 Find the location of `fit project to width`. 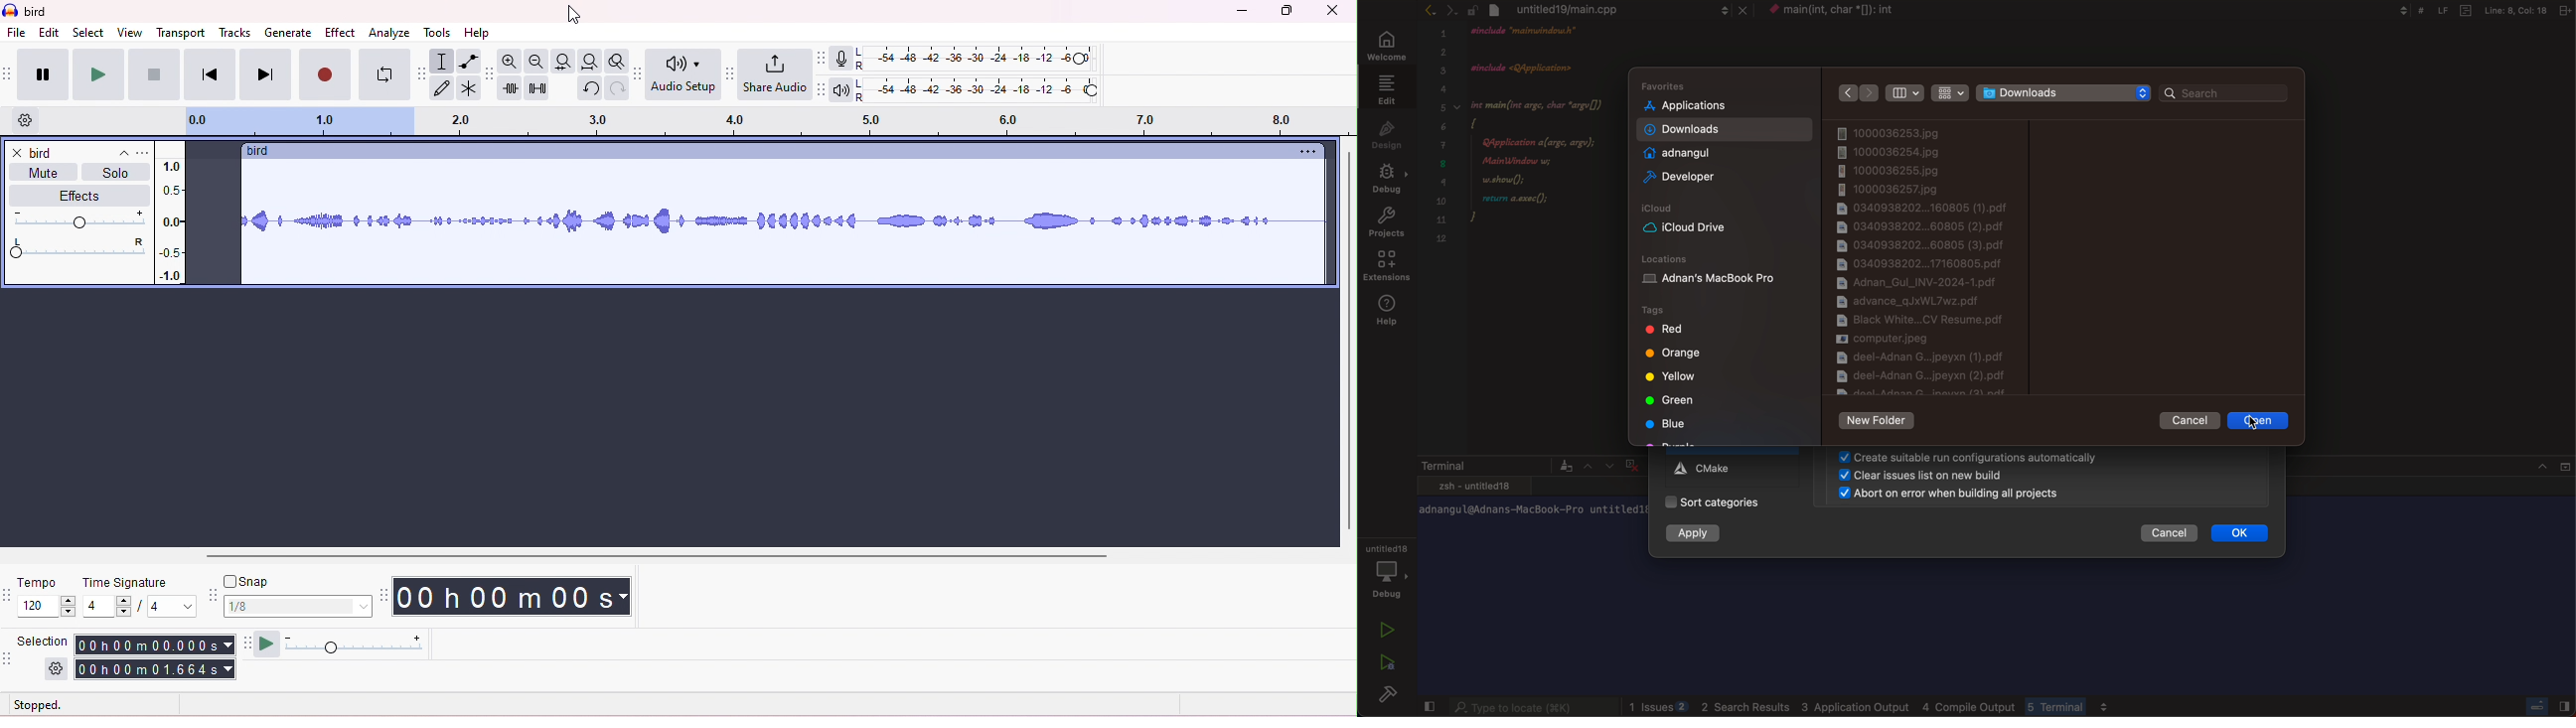

fit project to width is located at coordinates (589, 63).